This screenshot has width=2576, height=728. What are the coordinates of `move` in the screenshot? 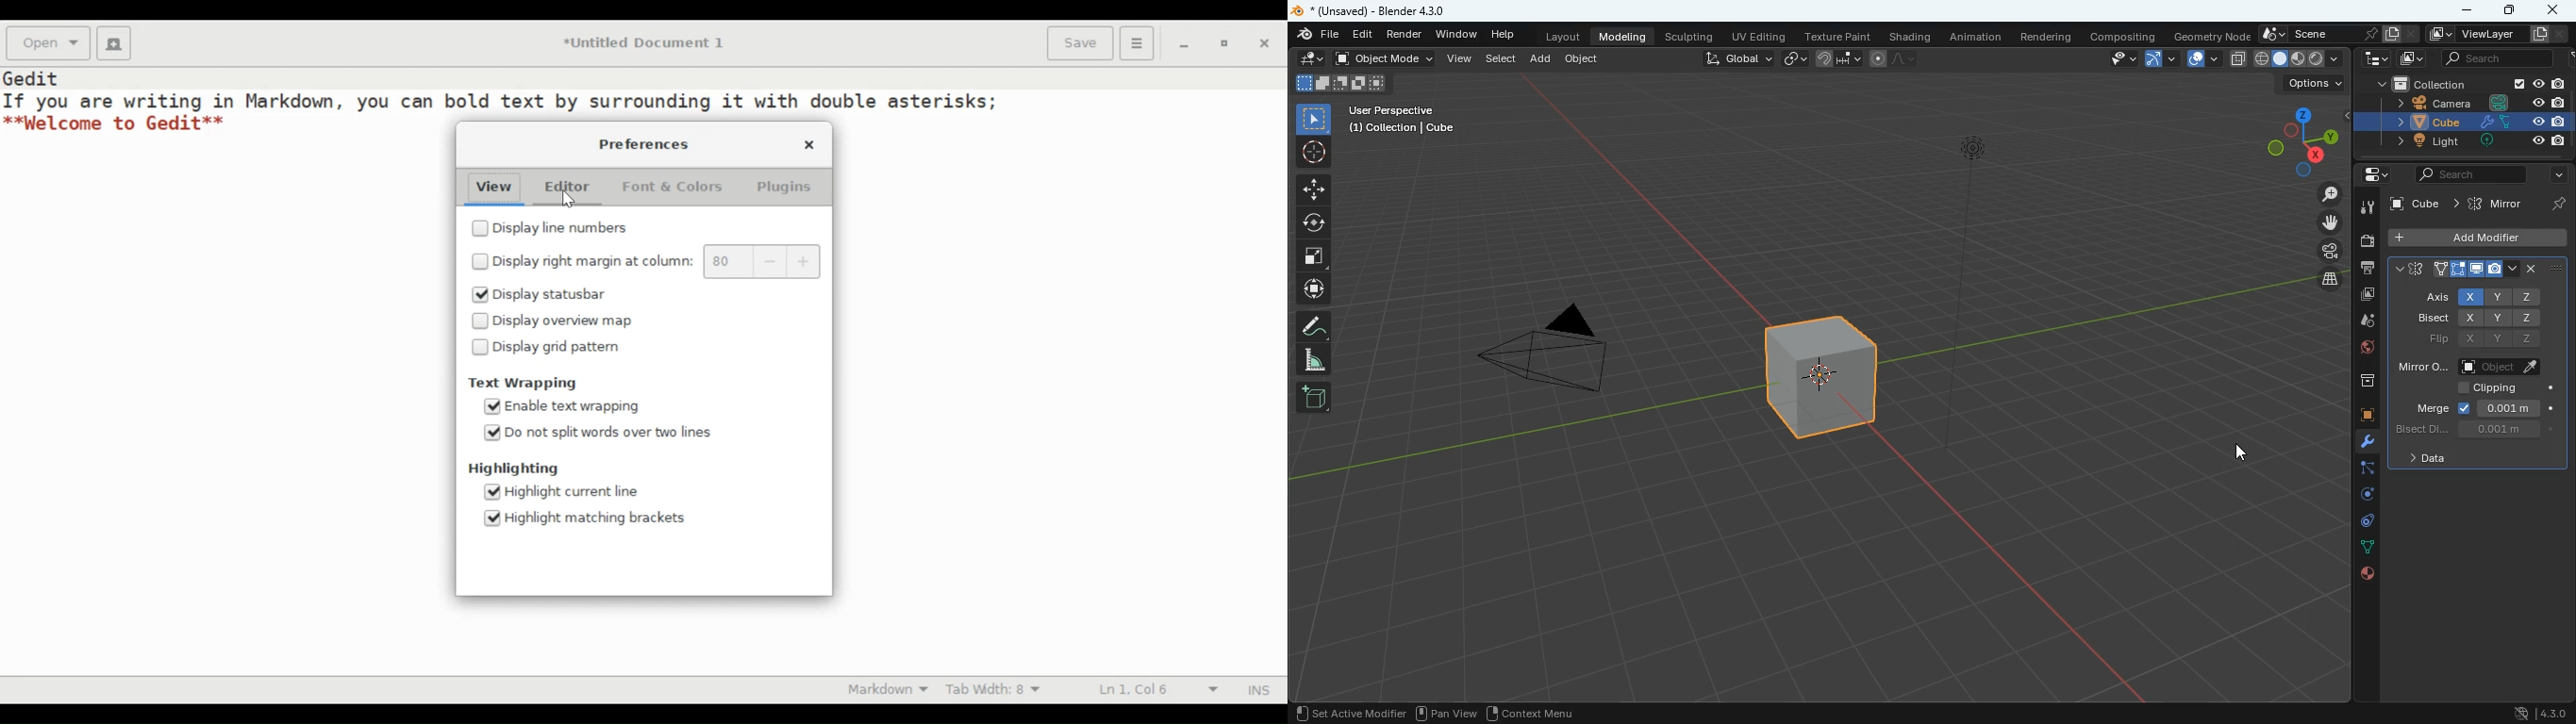 It's located at (1315, 189).